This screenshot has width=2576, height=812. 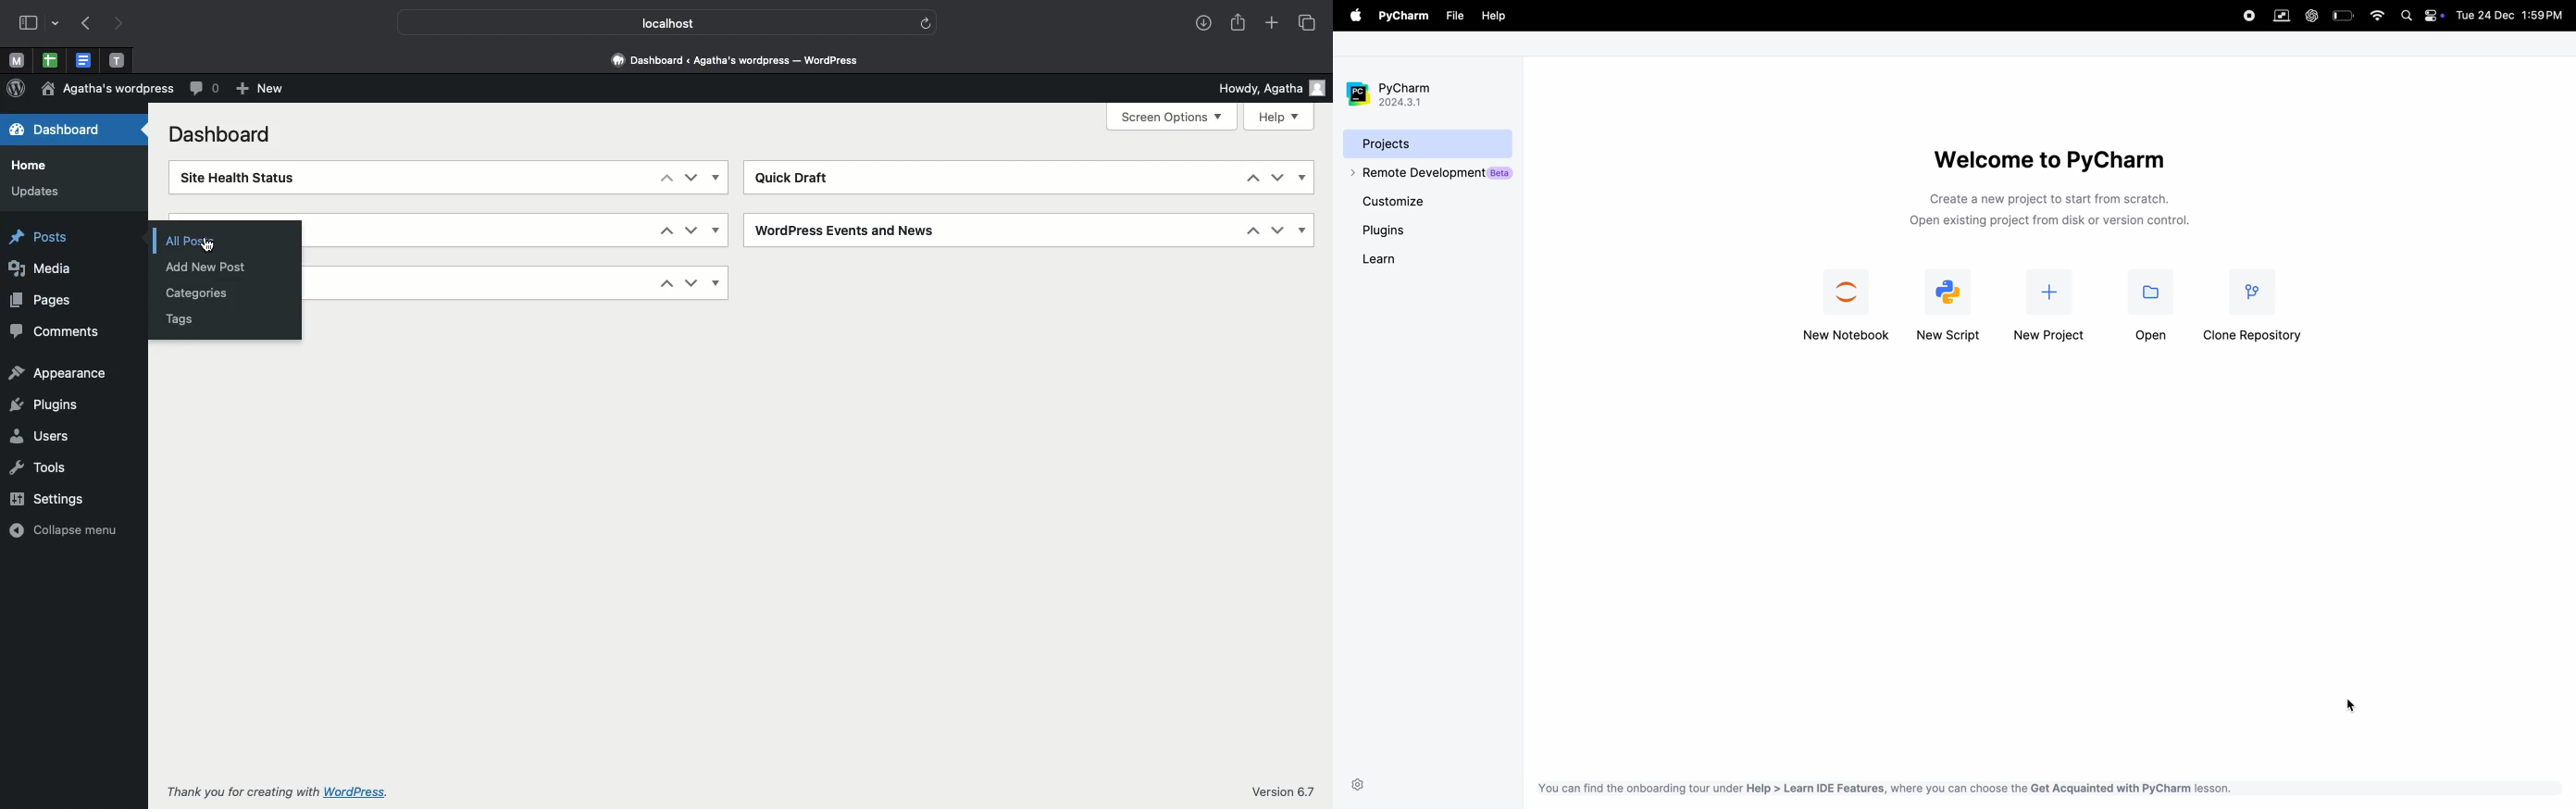 I want to click on Plugins, so click(x=49, y=406).